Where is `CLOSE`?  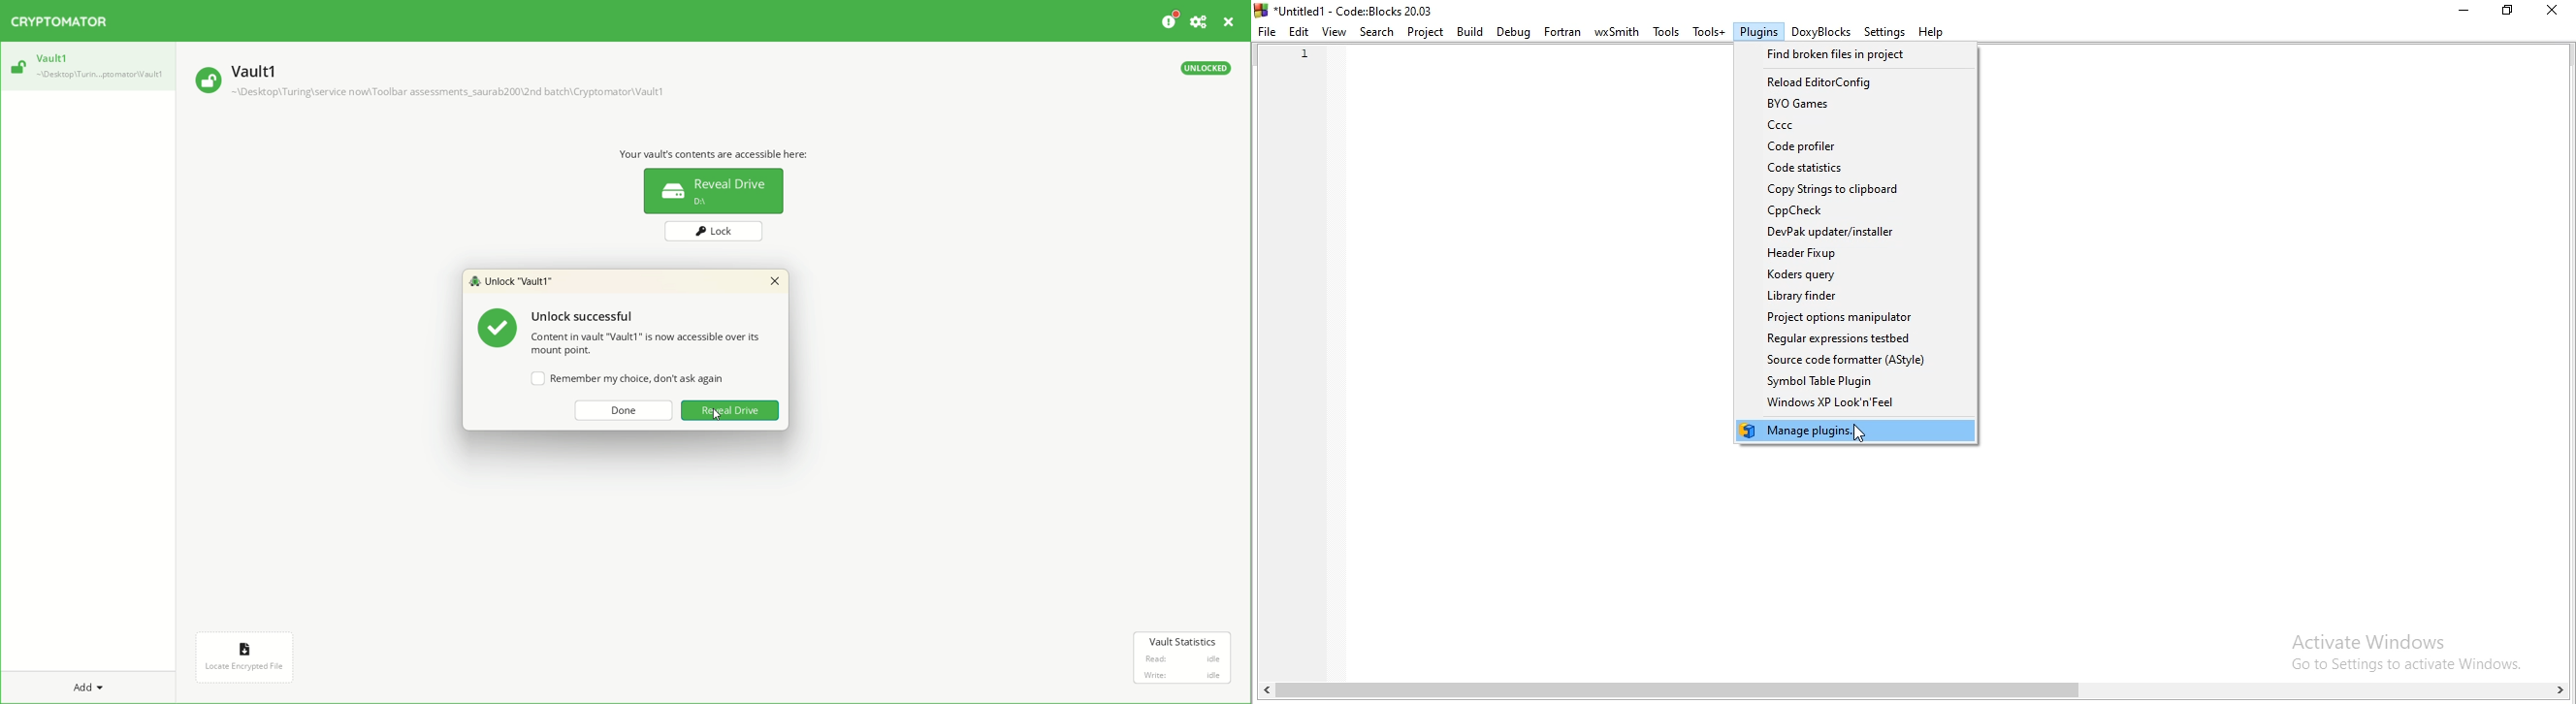 CLOSE is located at coordinates (1230, 22).